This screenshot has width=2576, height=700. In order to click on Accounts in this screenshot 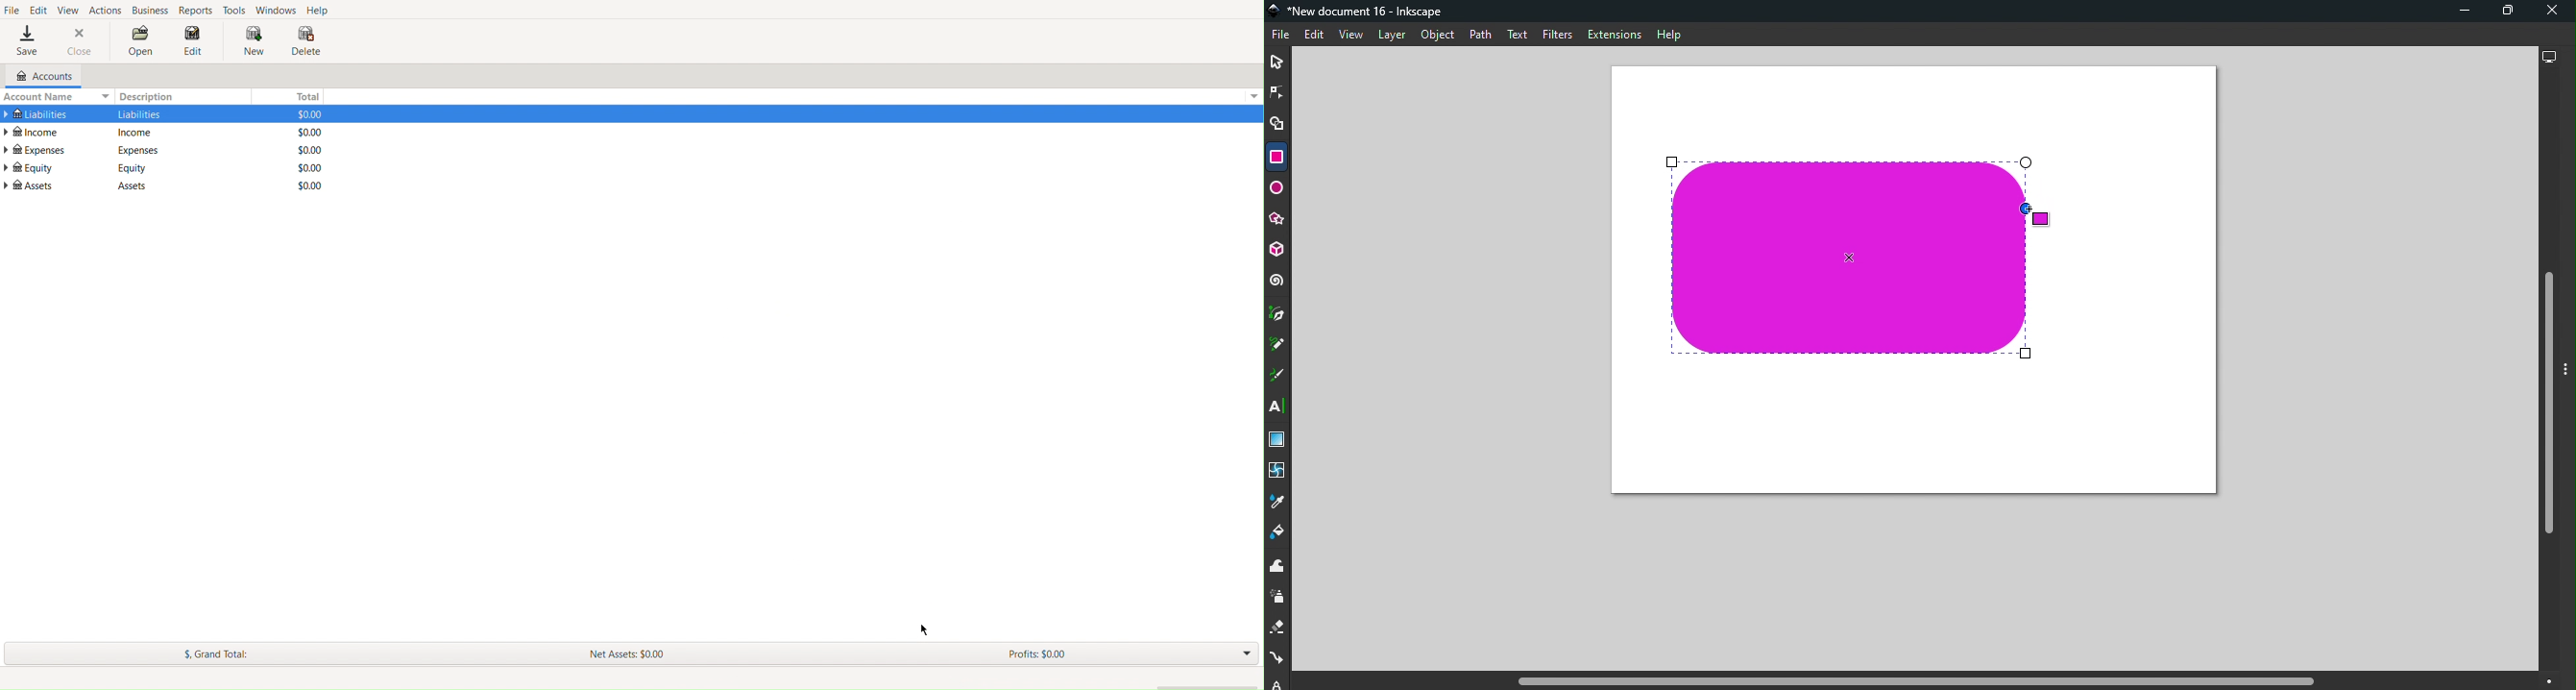, I will do `click(38, 77)`.